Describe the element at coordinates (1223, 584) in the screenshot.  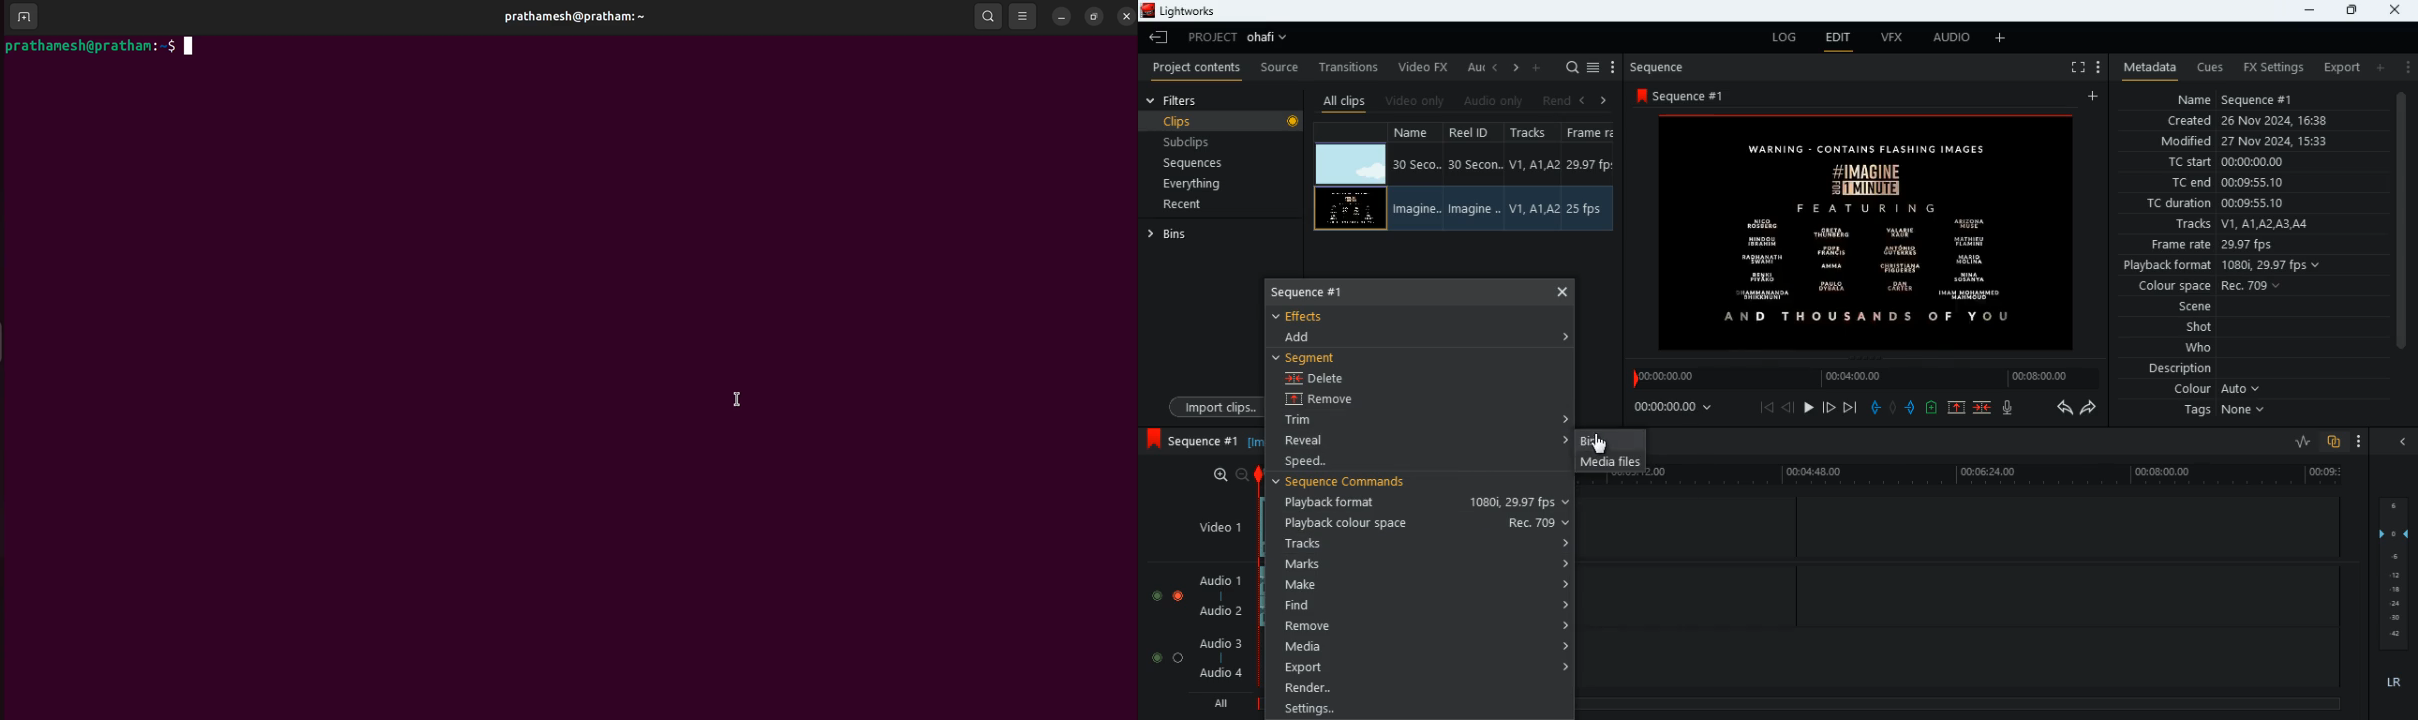
I see `audio 1` at that location.